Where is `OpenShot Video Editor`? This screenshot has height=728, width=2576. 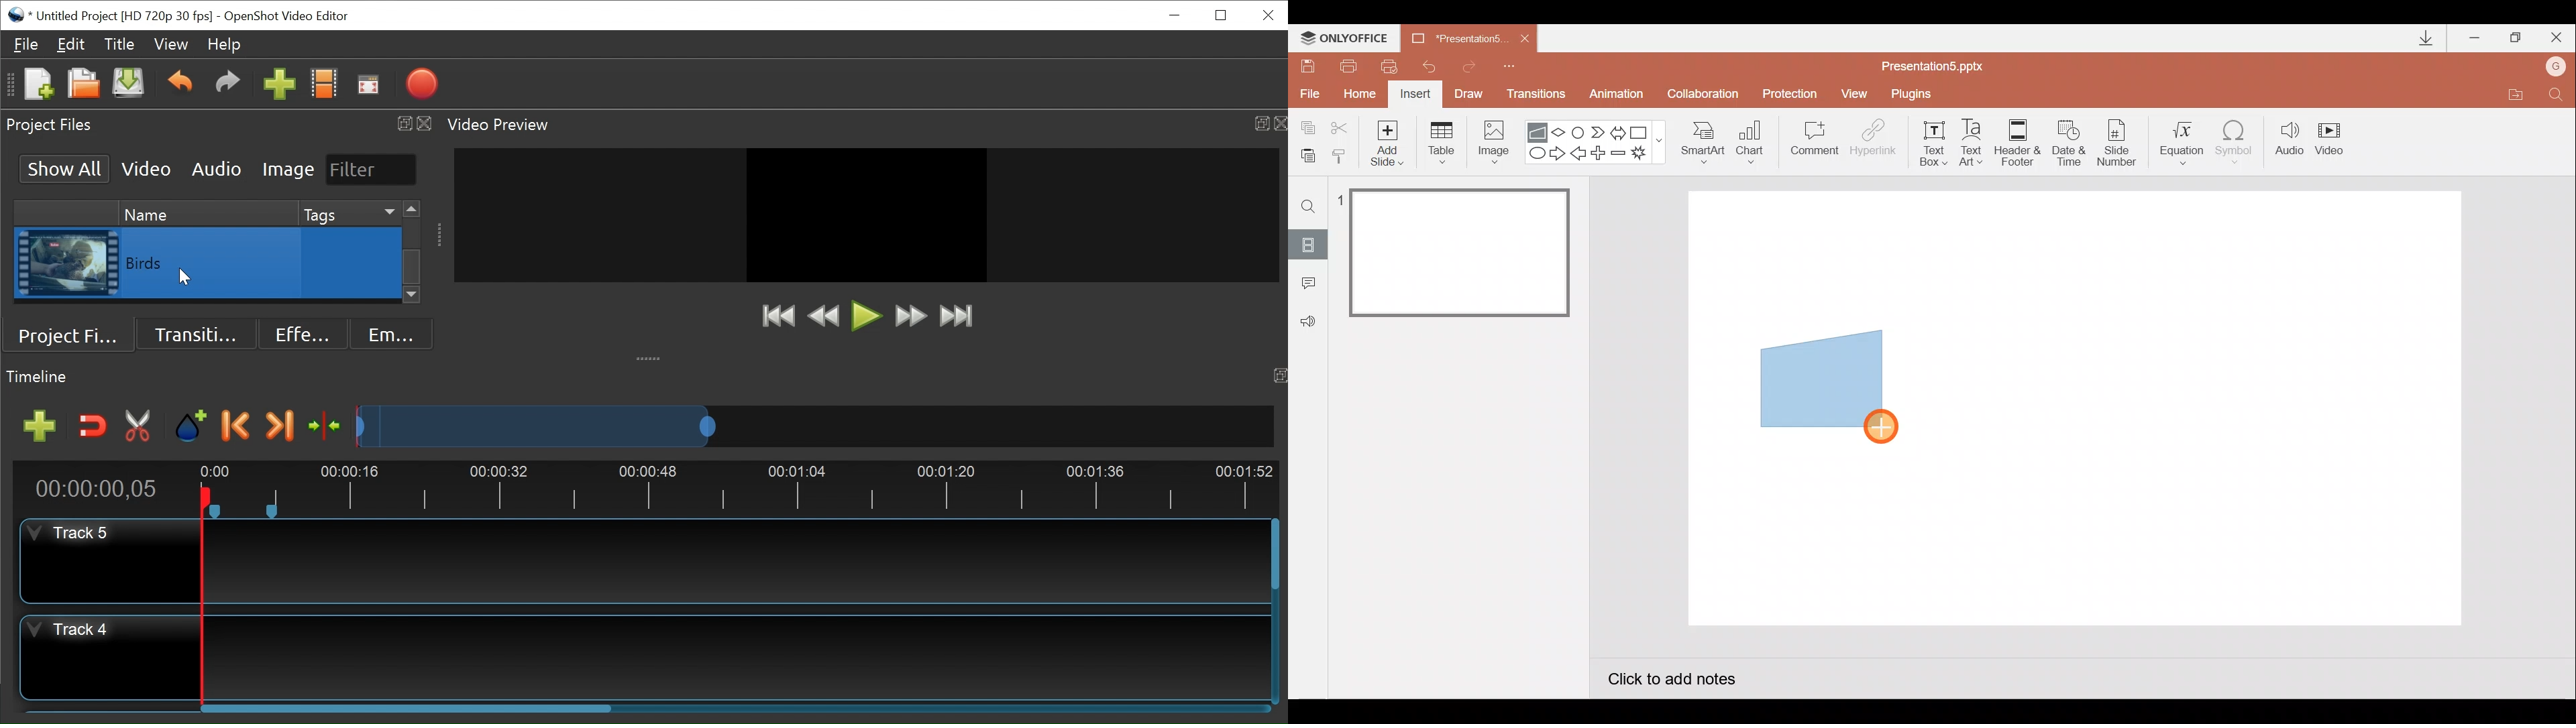 OpenShot Video Editor is located at coordinates (284, 16).